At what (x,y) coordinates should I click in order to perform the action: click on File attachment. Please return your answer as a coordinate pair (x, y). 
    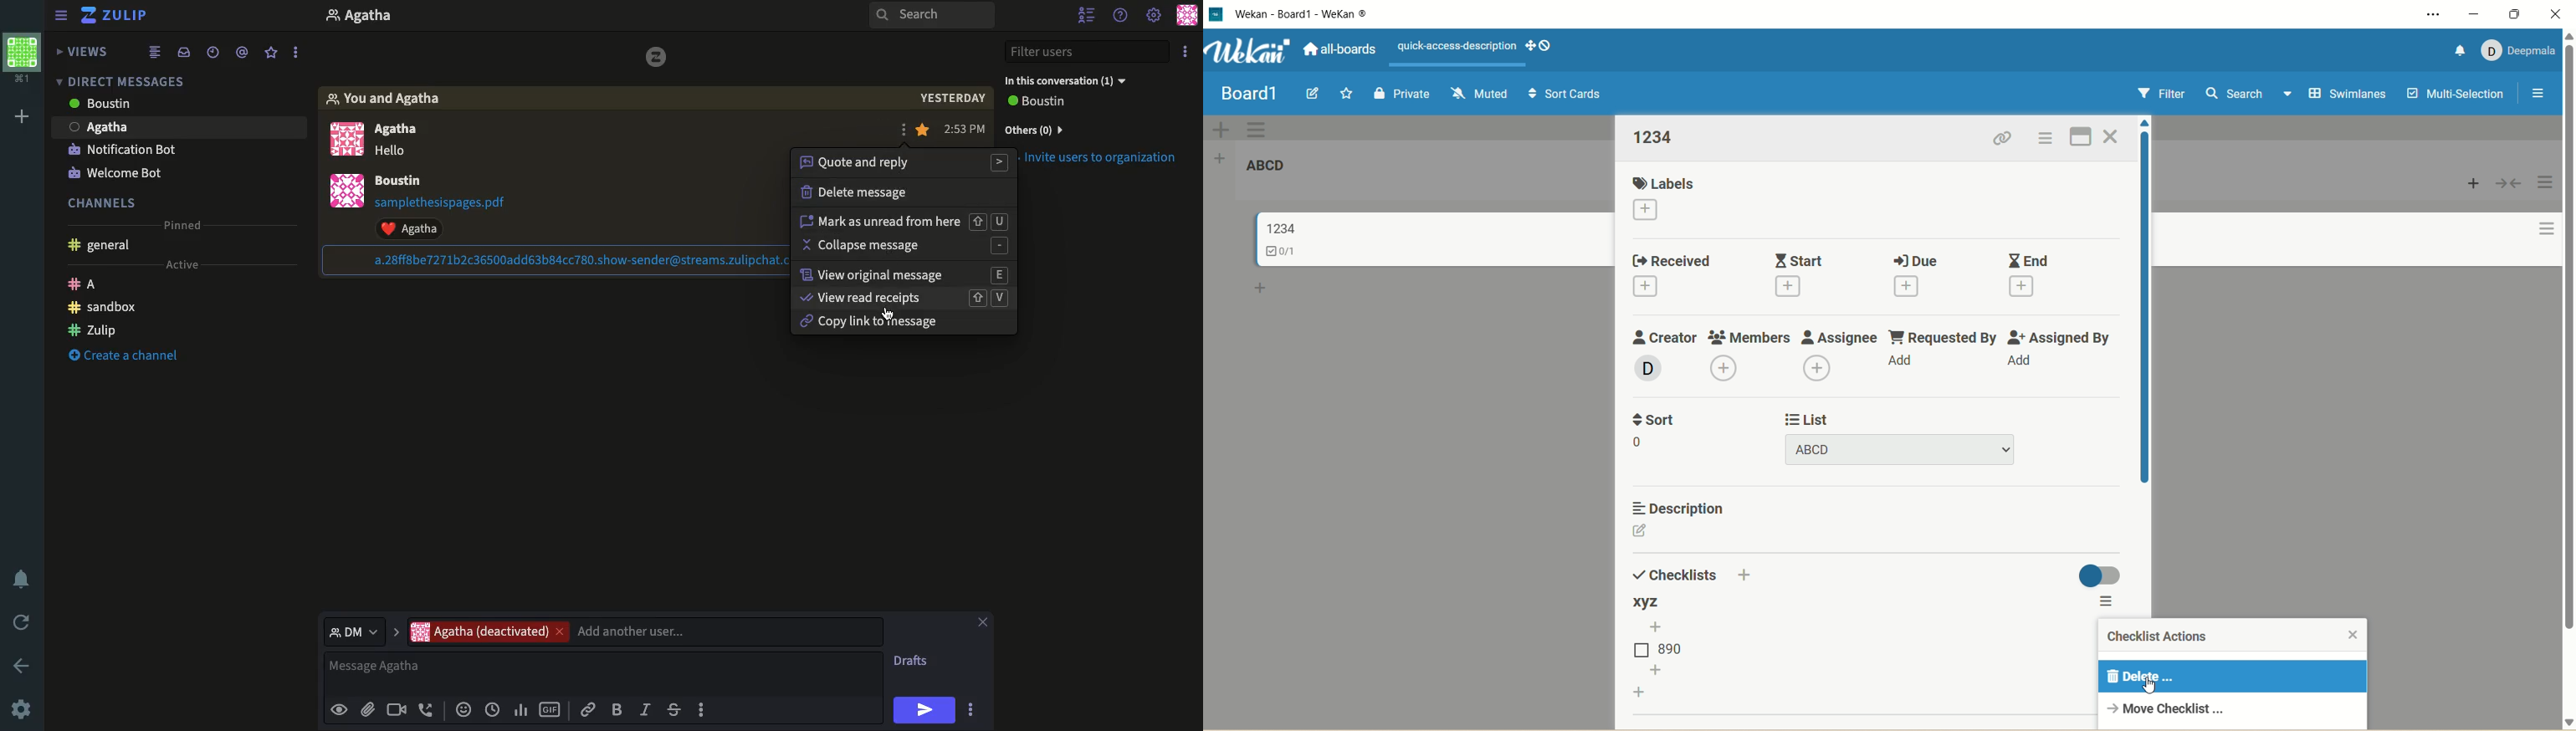
    Looking at the image, I should click on (367, 708).